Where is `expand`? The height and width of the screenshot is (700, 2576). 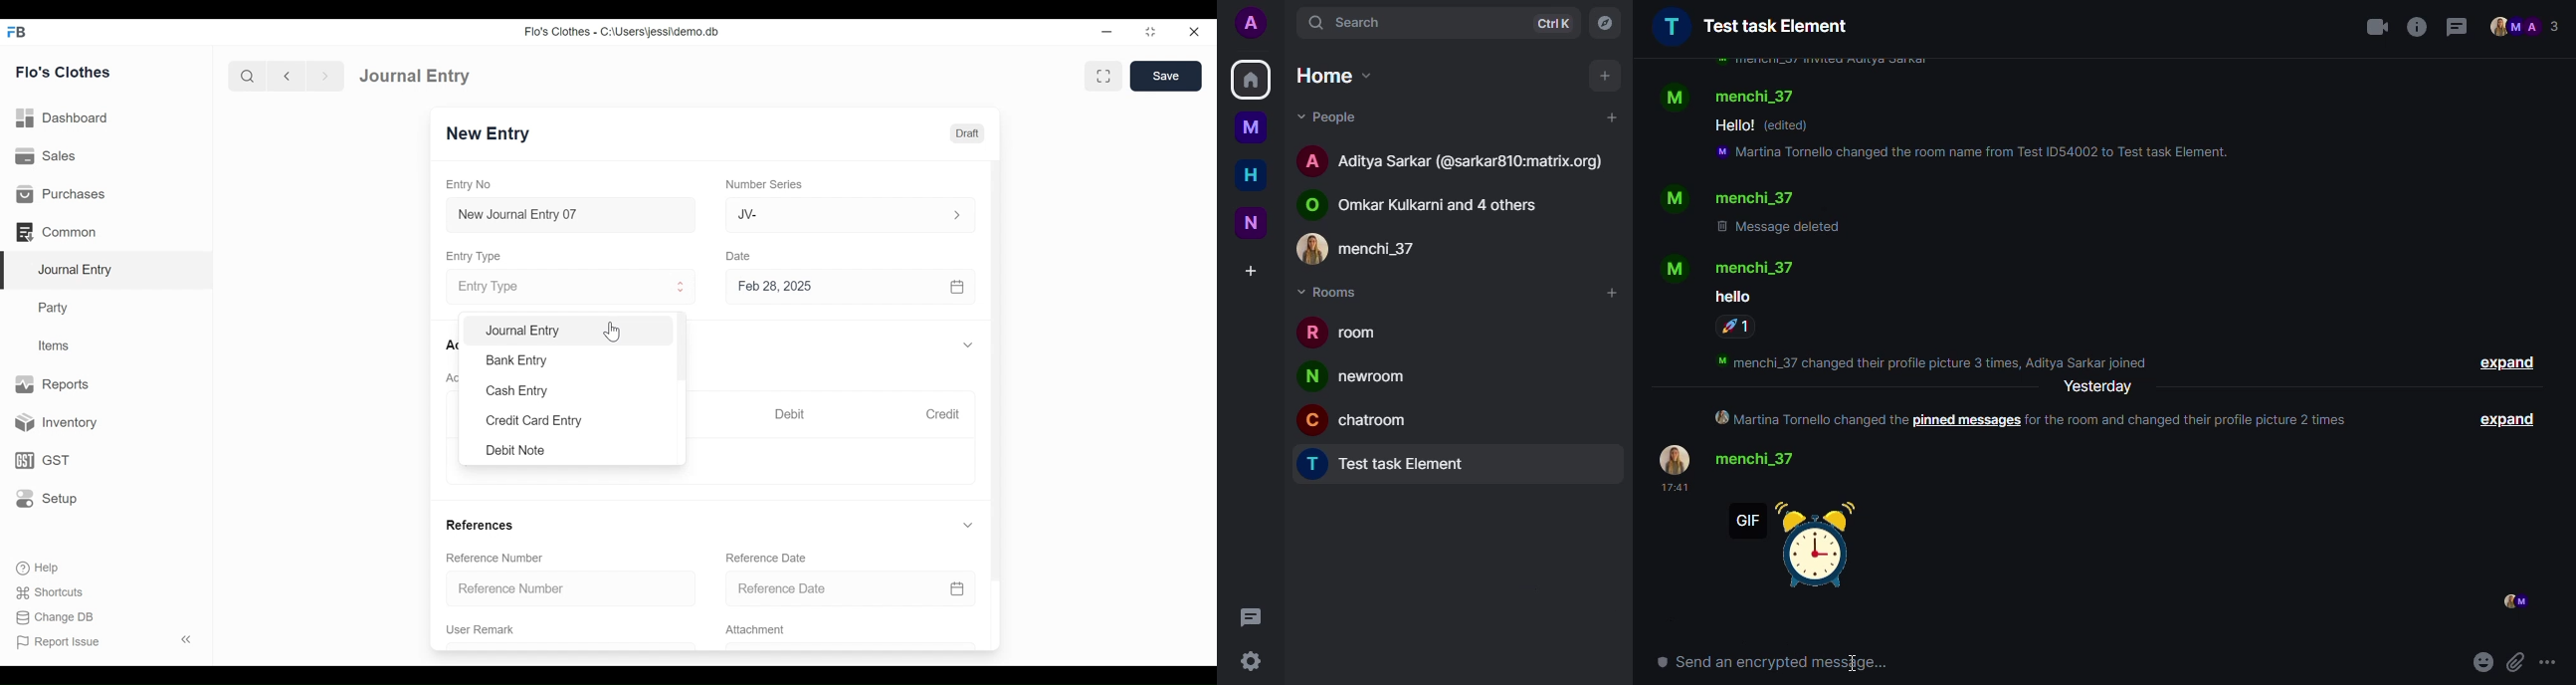
expand is located at coordinates (2506, 364).